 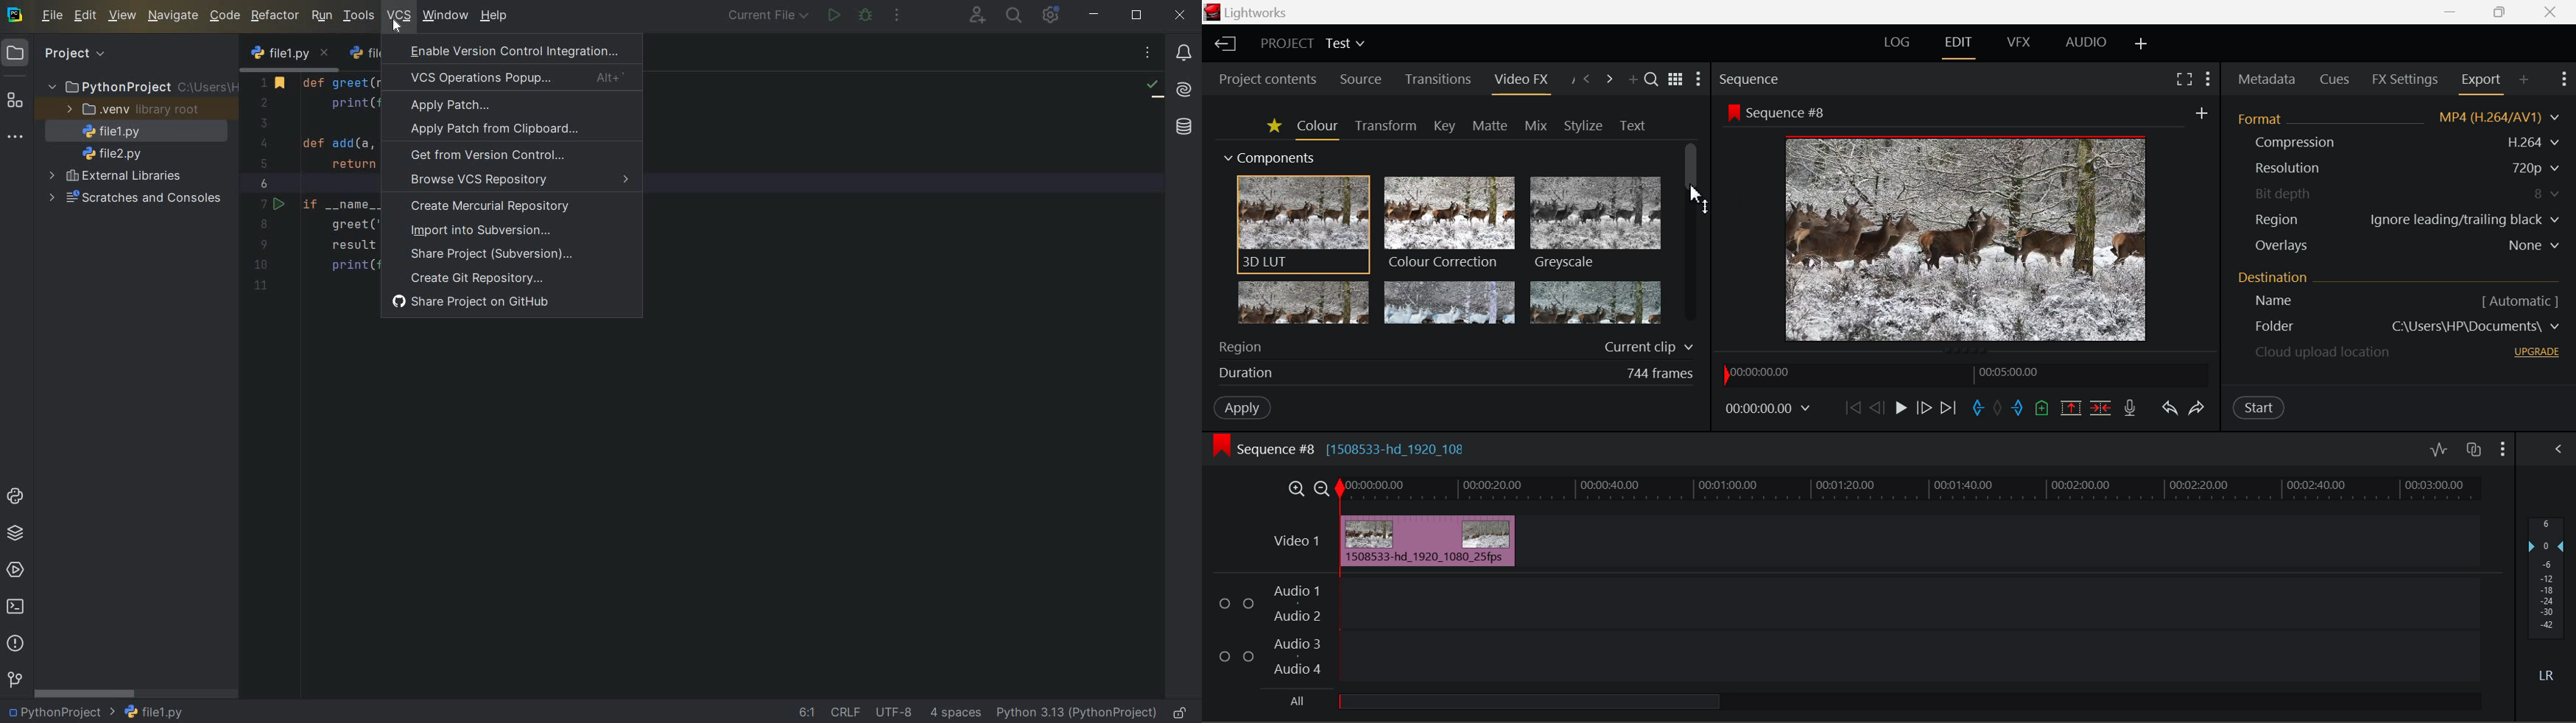 I want to click on Audio Input Field, so click(x=1915, y=623).